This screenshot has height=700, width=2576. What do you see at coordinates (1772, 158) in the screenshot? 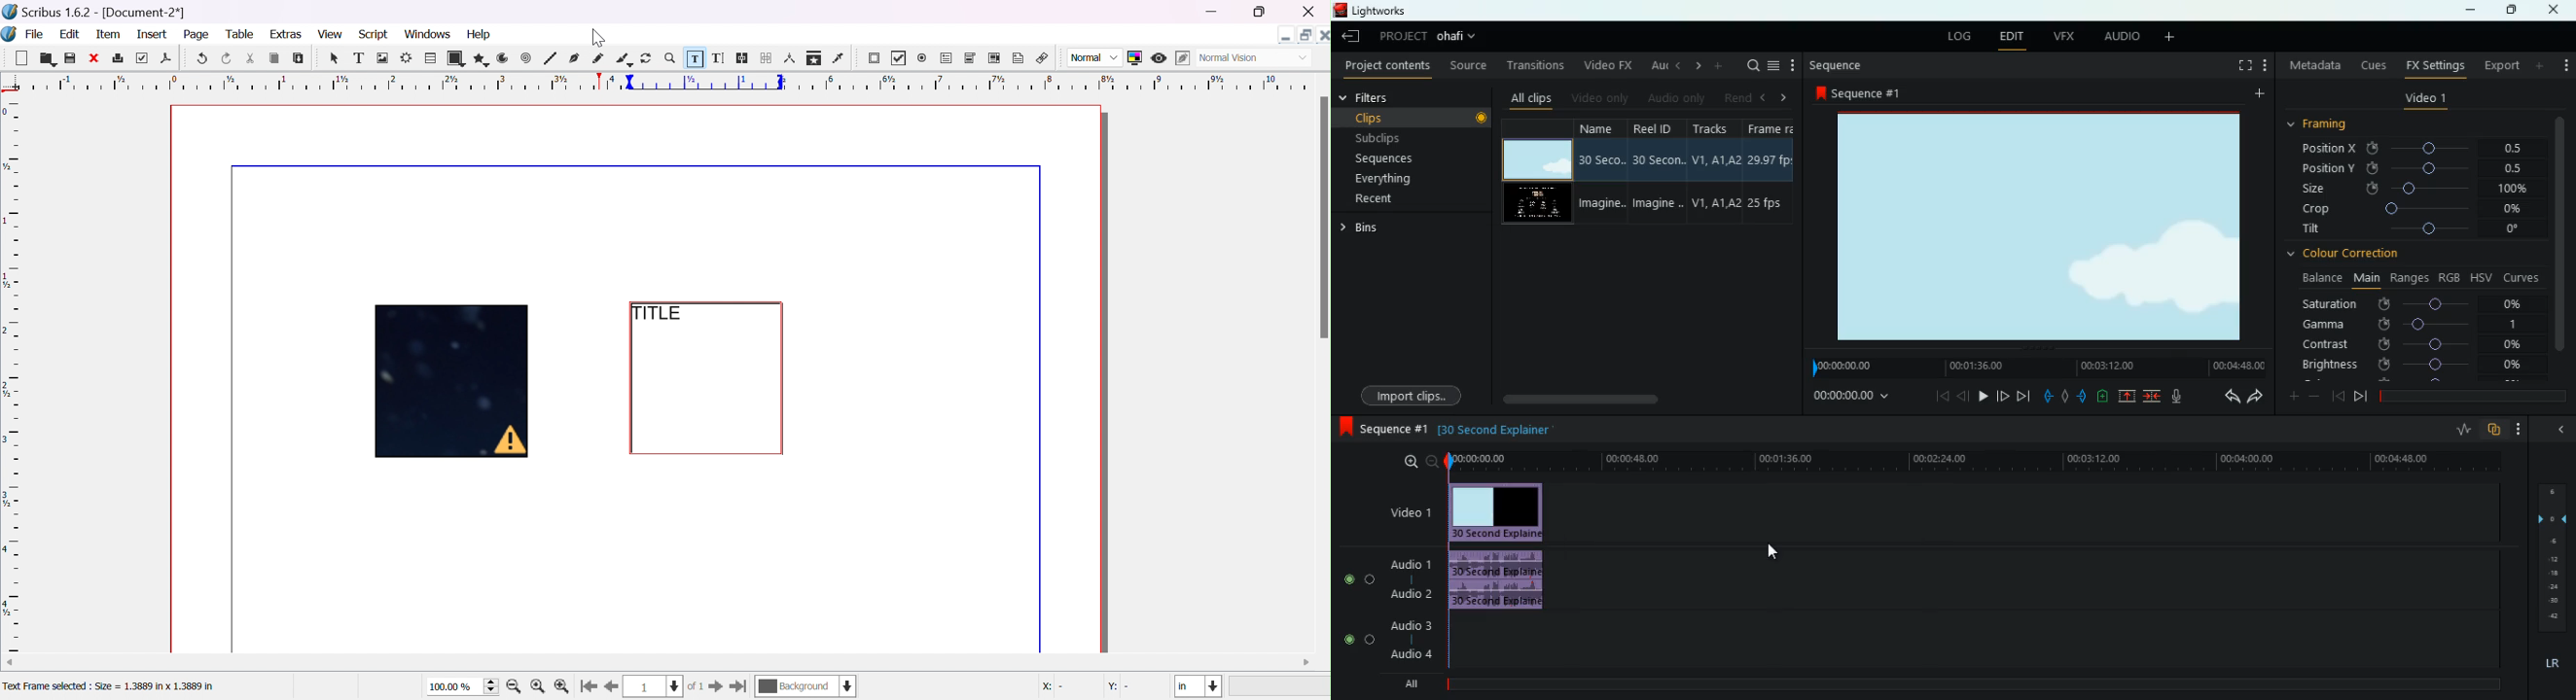
I see `29.97 fbs` at bounding box center [1772, 158].